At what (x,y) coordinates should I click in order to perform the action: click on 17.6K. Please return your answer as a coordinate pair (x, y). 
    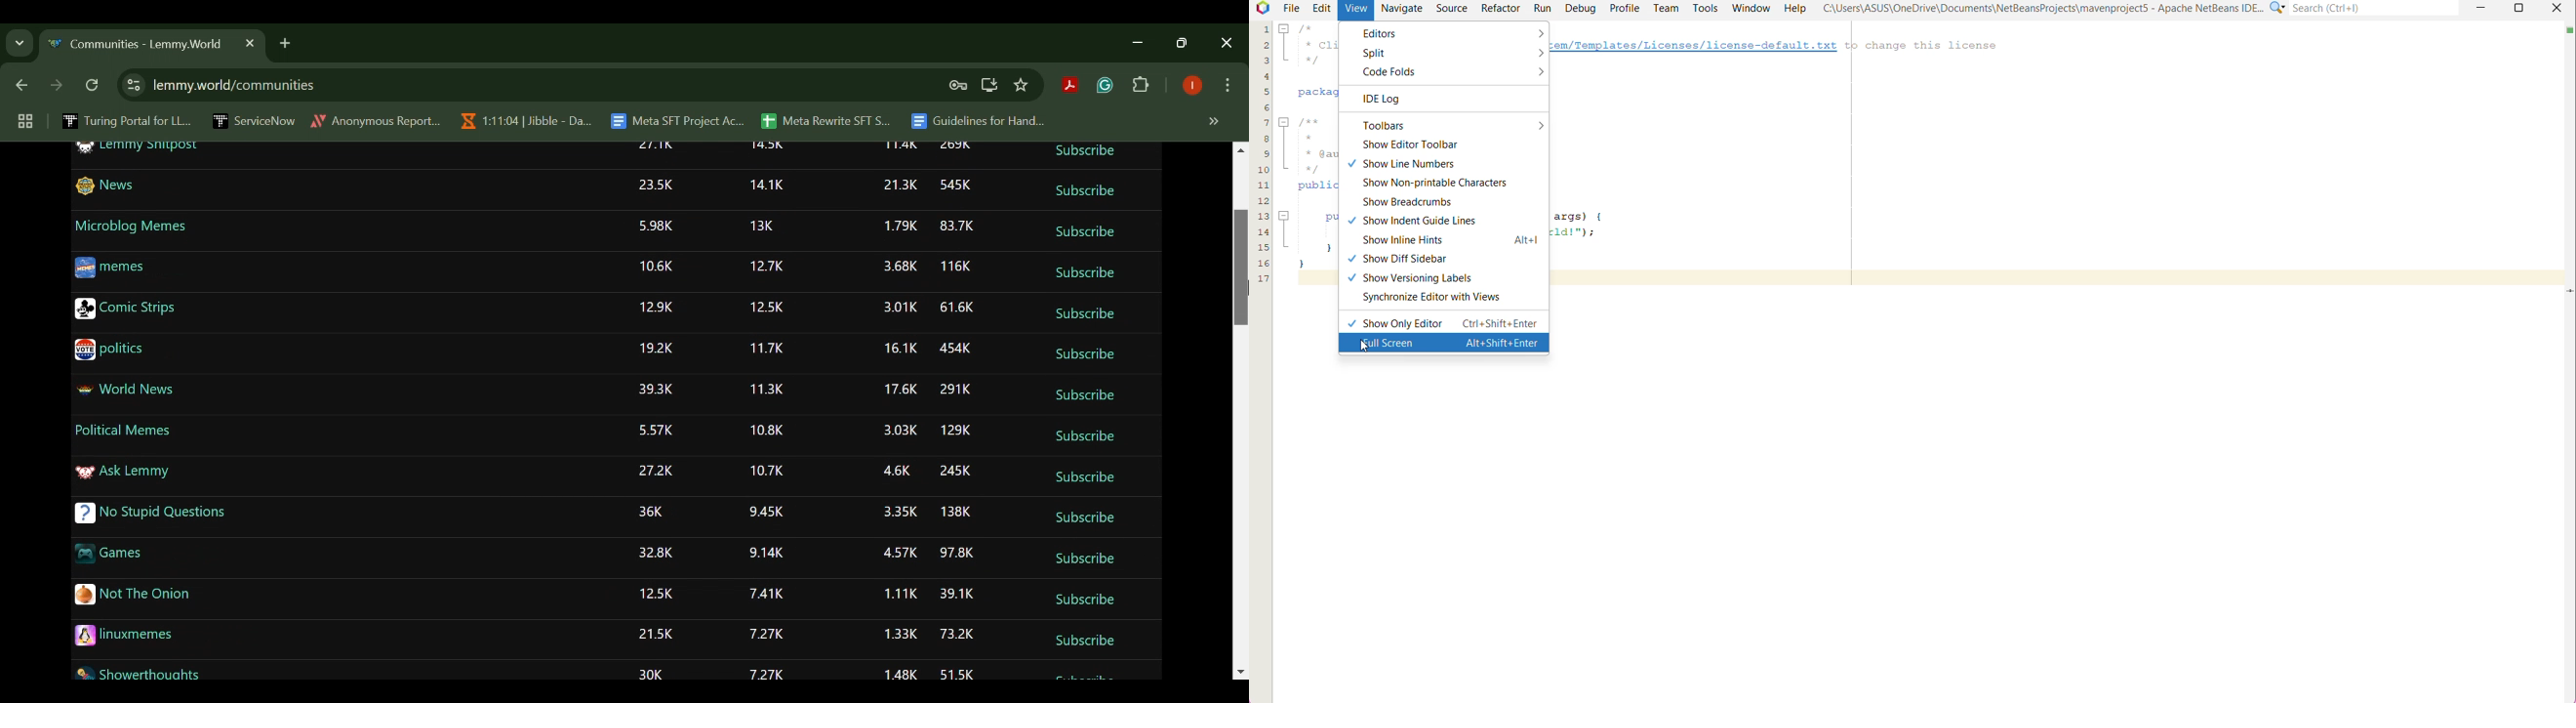
    Looking at the image, I should click on (900, 393).